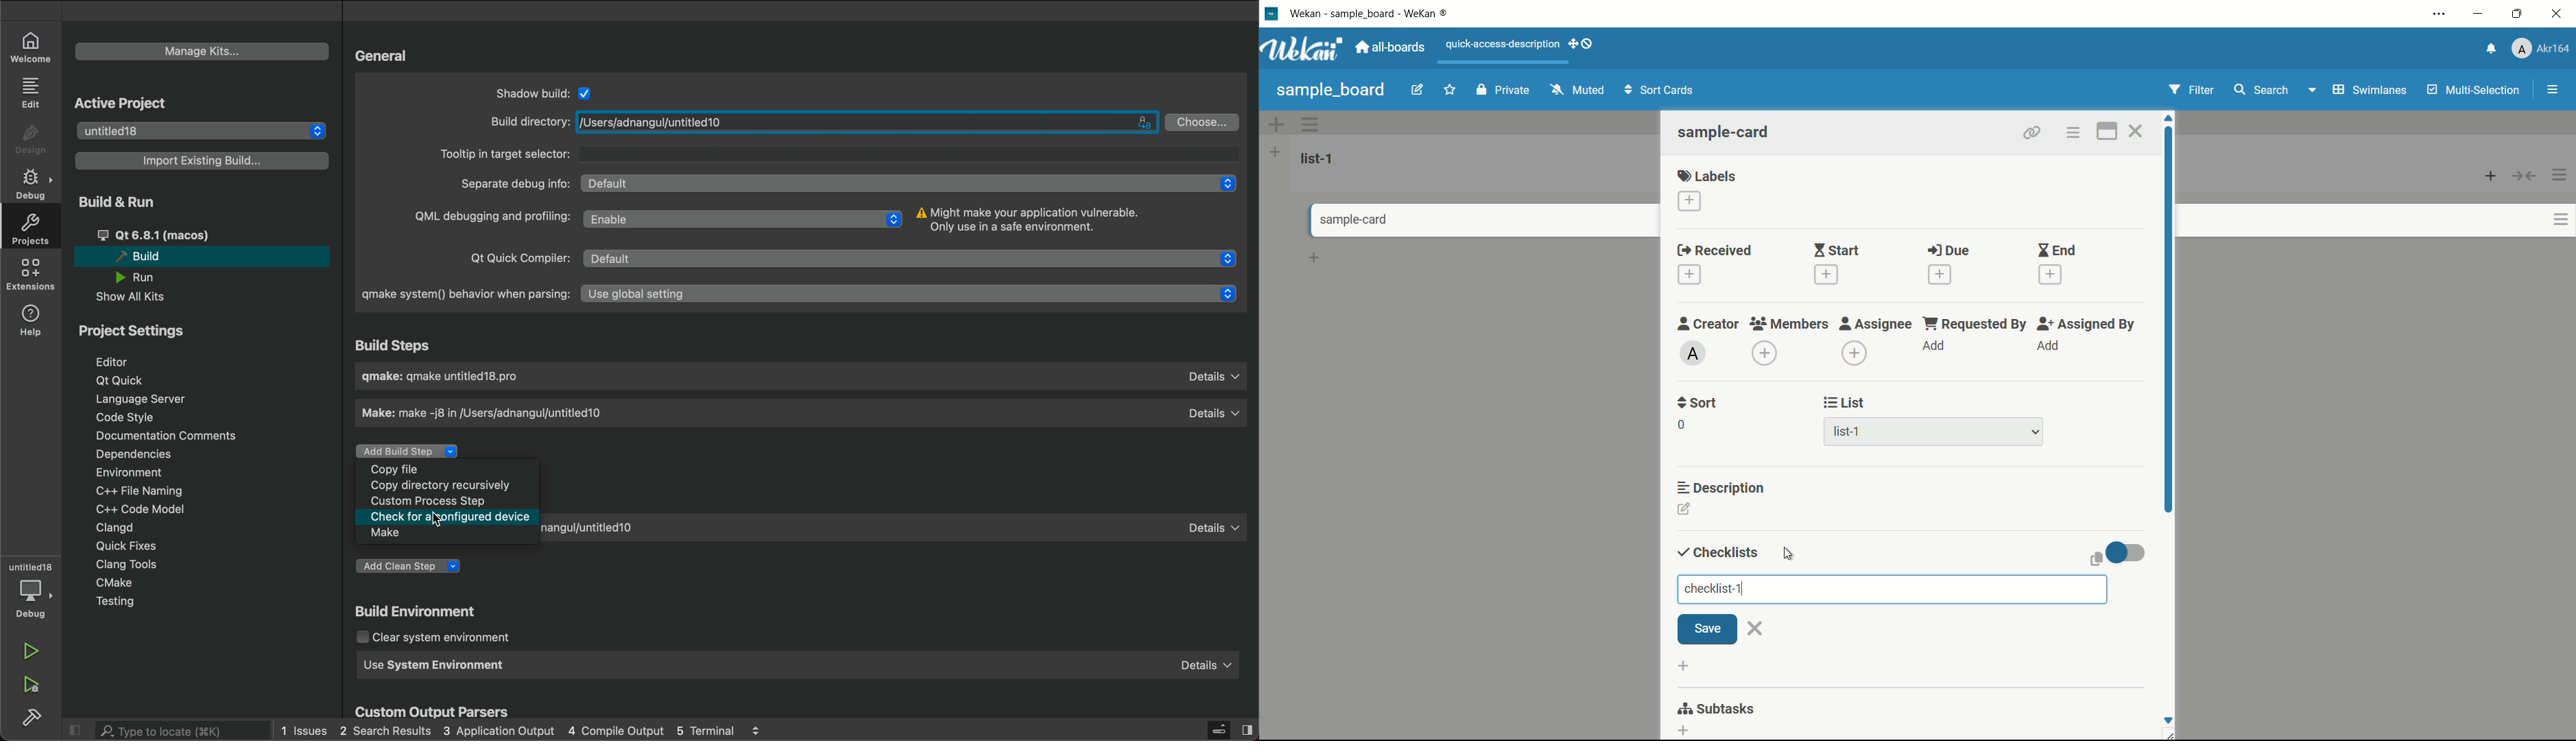 The image size is (2576, 756). Describe the element at coordinates (385, 729) in the screenshot. I see `2 Search Results` at that location.